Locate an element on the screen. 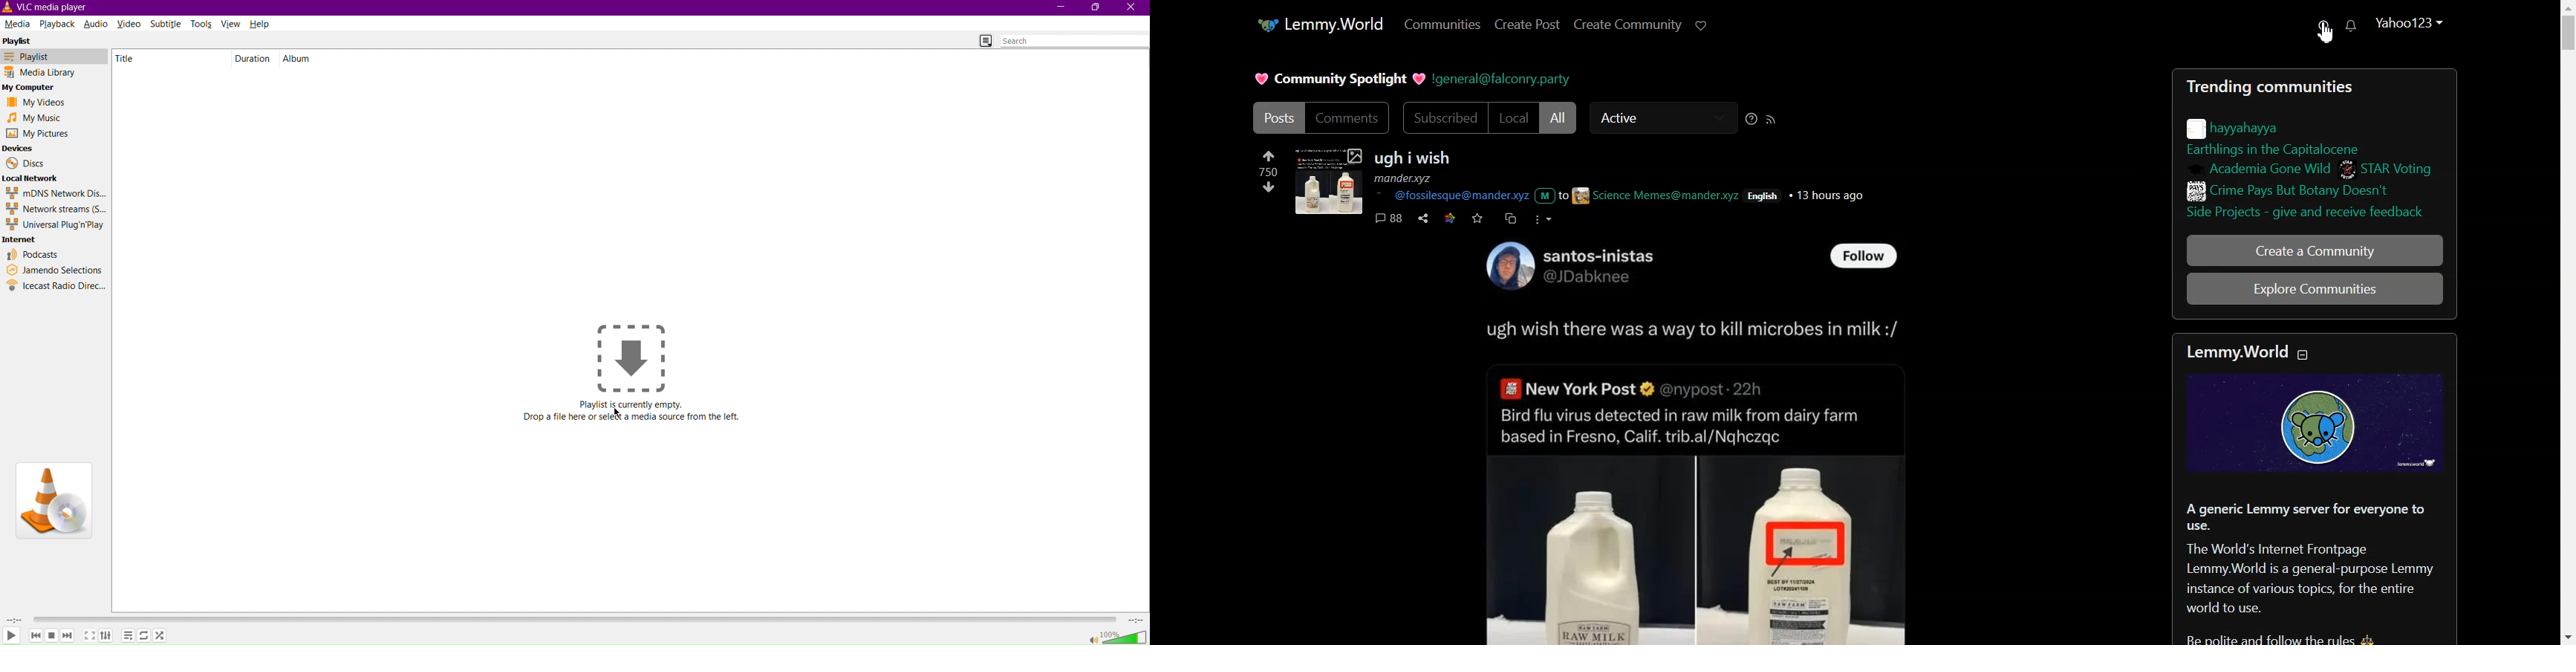  Text is located at coordinates (2316, 491).